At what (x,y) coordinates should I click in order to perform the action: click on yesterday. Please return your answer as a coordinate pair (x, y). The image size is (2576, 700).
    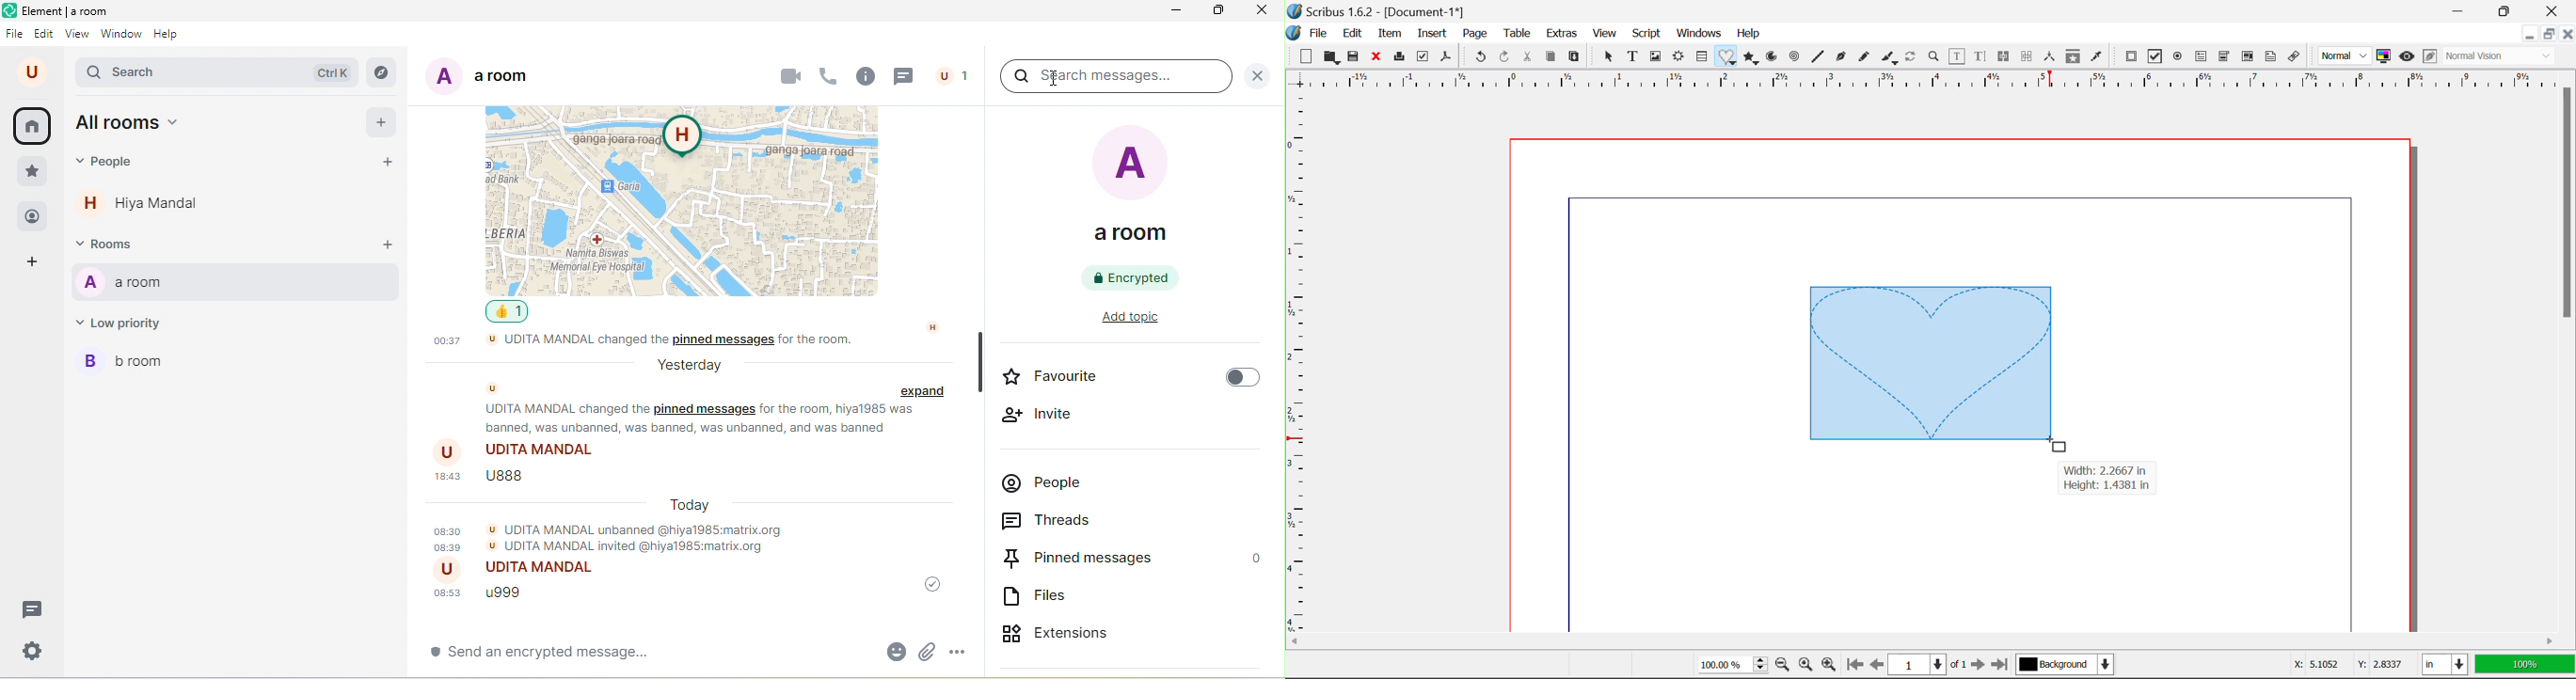
    Looking at the image, I should click on (687, 365).